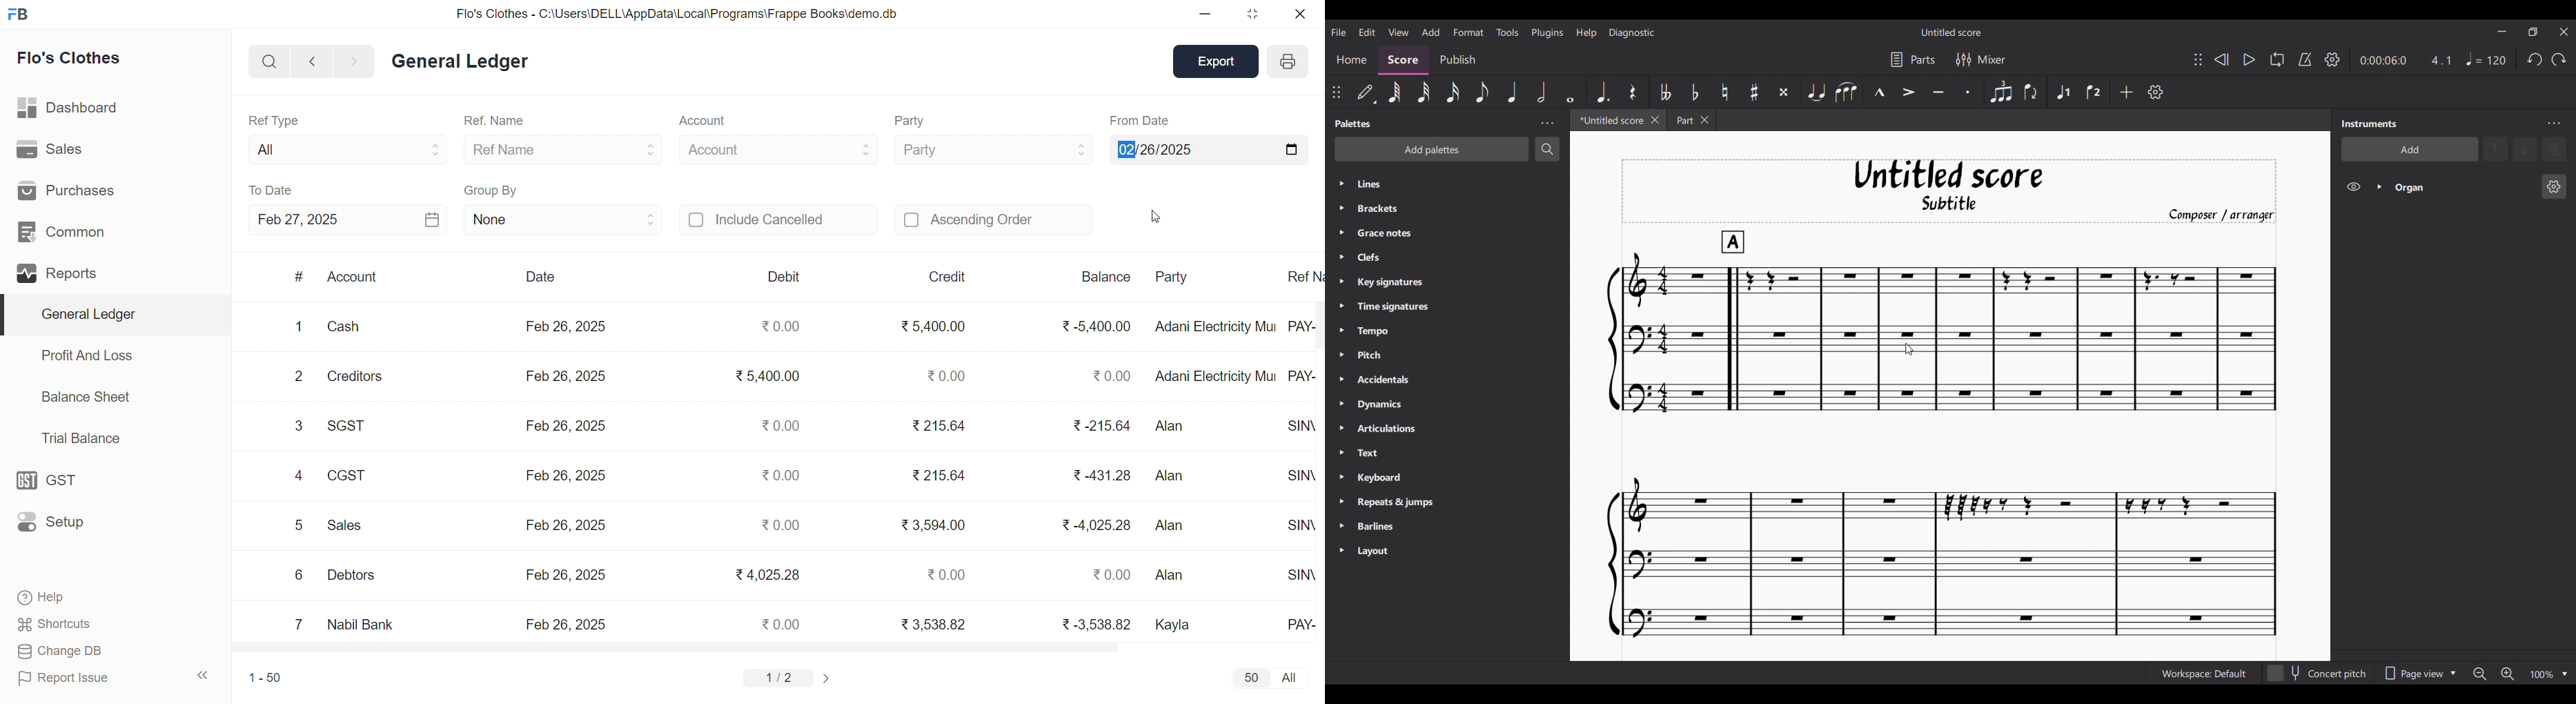  Describe the element at coordinates (50, 147) in the screenshot. I see `Sales` at that location.